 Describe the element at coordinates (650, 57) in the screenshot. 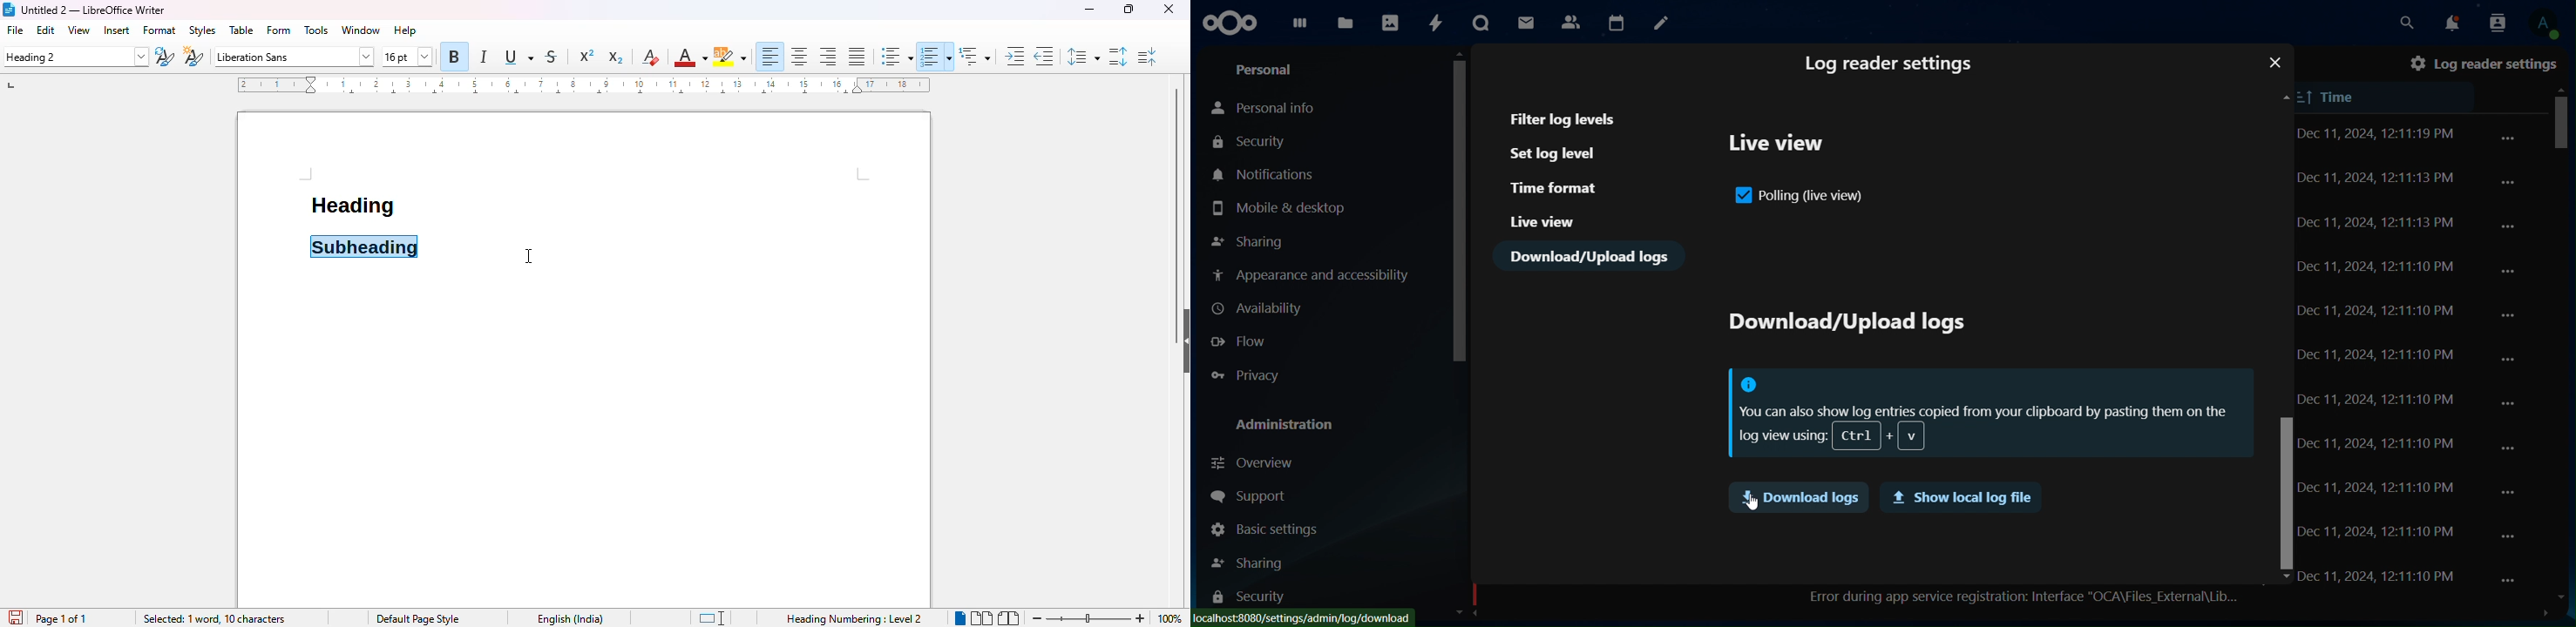

I see `clear direct formatting` at that location.